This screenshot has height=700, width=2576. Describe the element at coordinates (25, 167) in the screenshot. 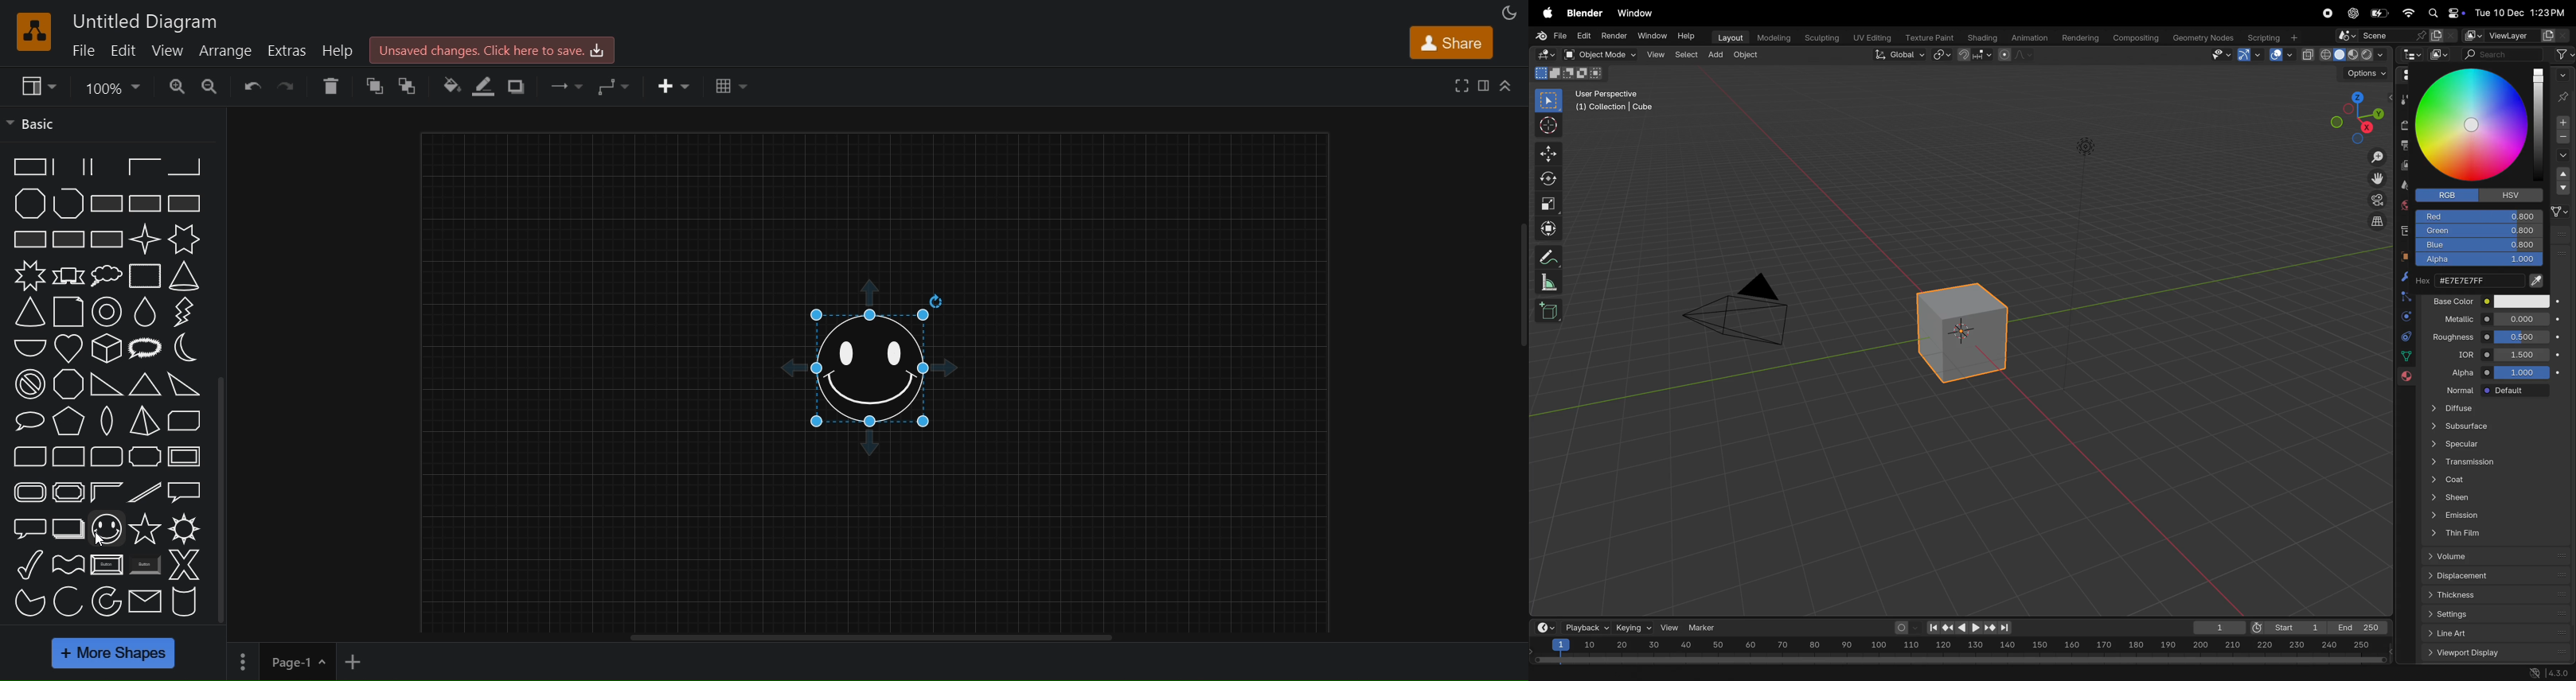

I see `partial rectangle` at that location.